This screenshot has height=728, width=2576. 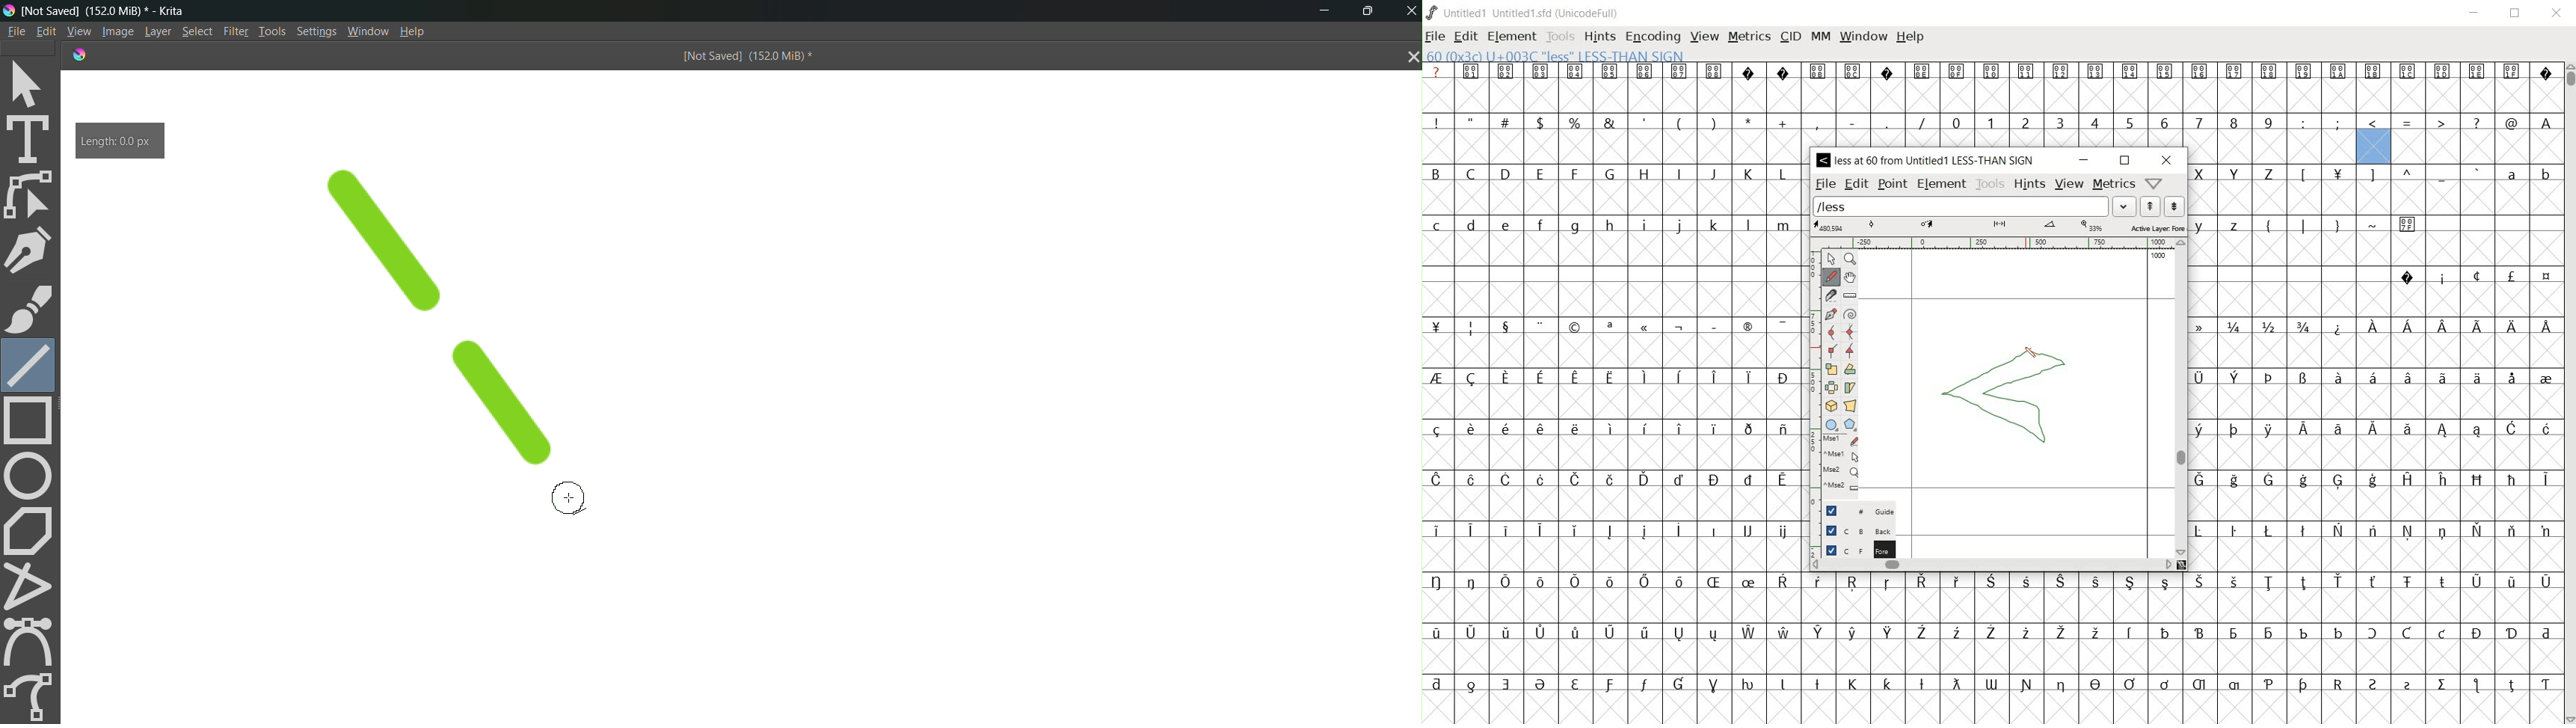 I want to click on special letters, so click(x=1995, y=682).